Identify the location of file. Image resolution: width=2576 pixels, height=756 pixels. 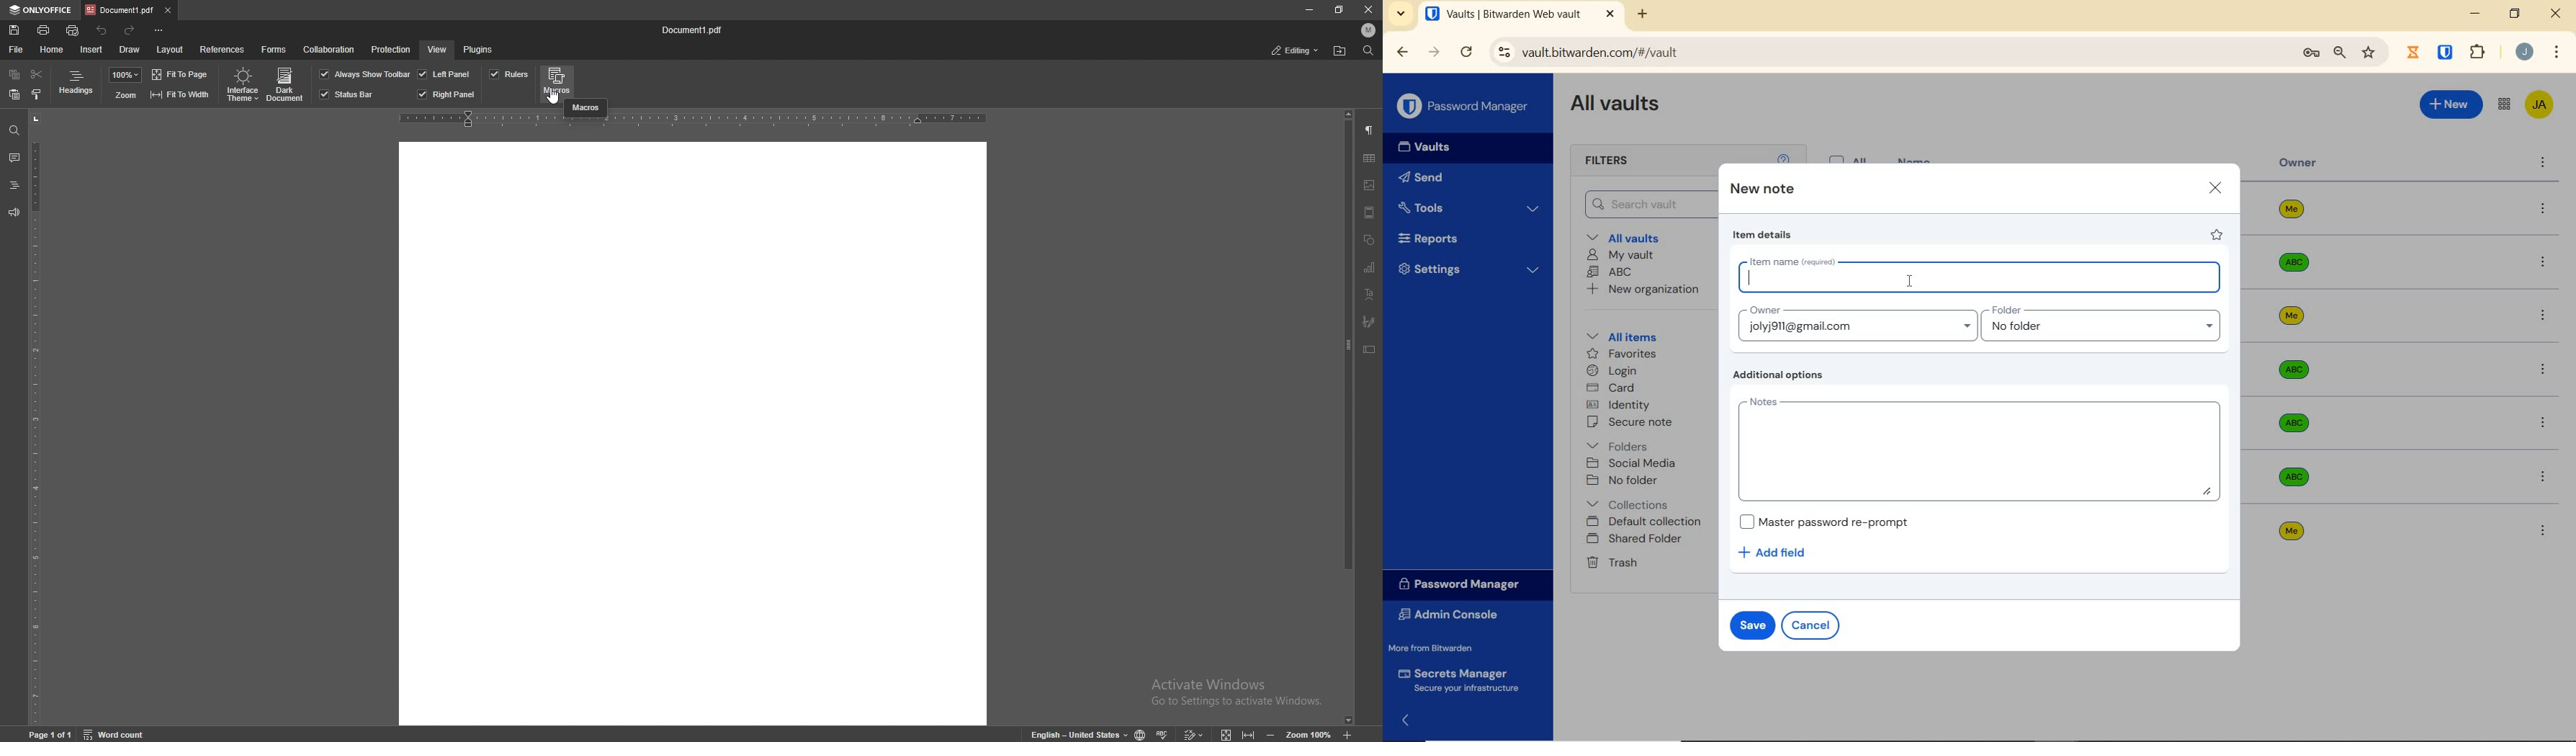
(17, 49).